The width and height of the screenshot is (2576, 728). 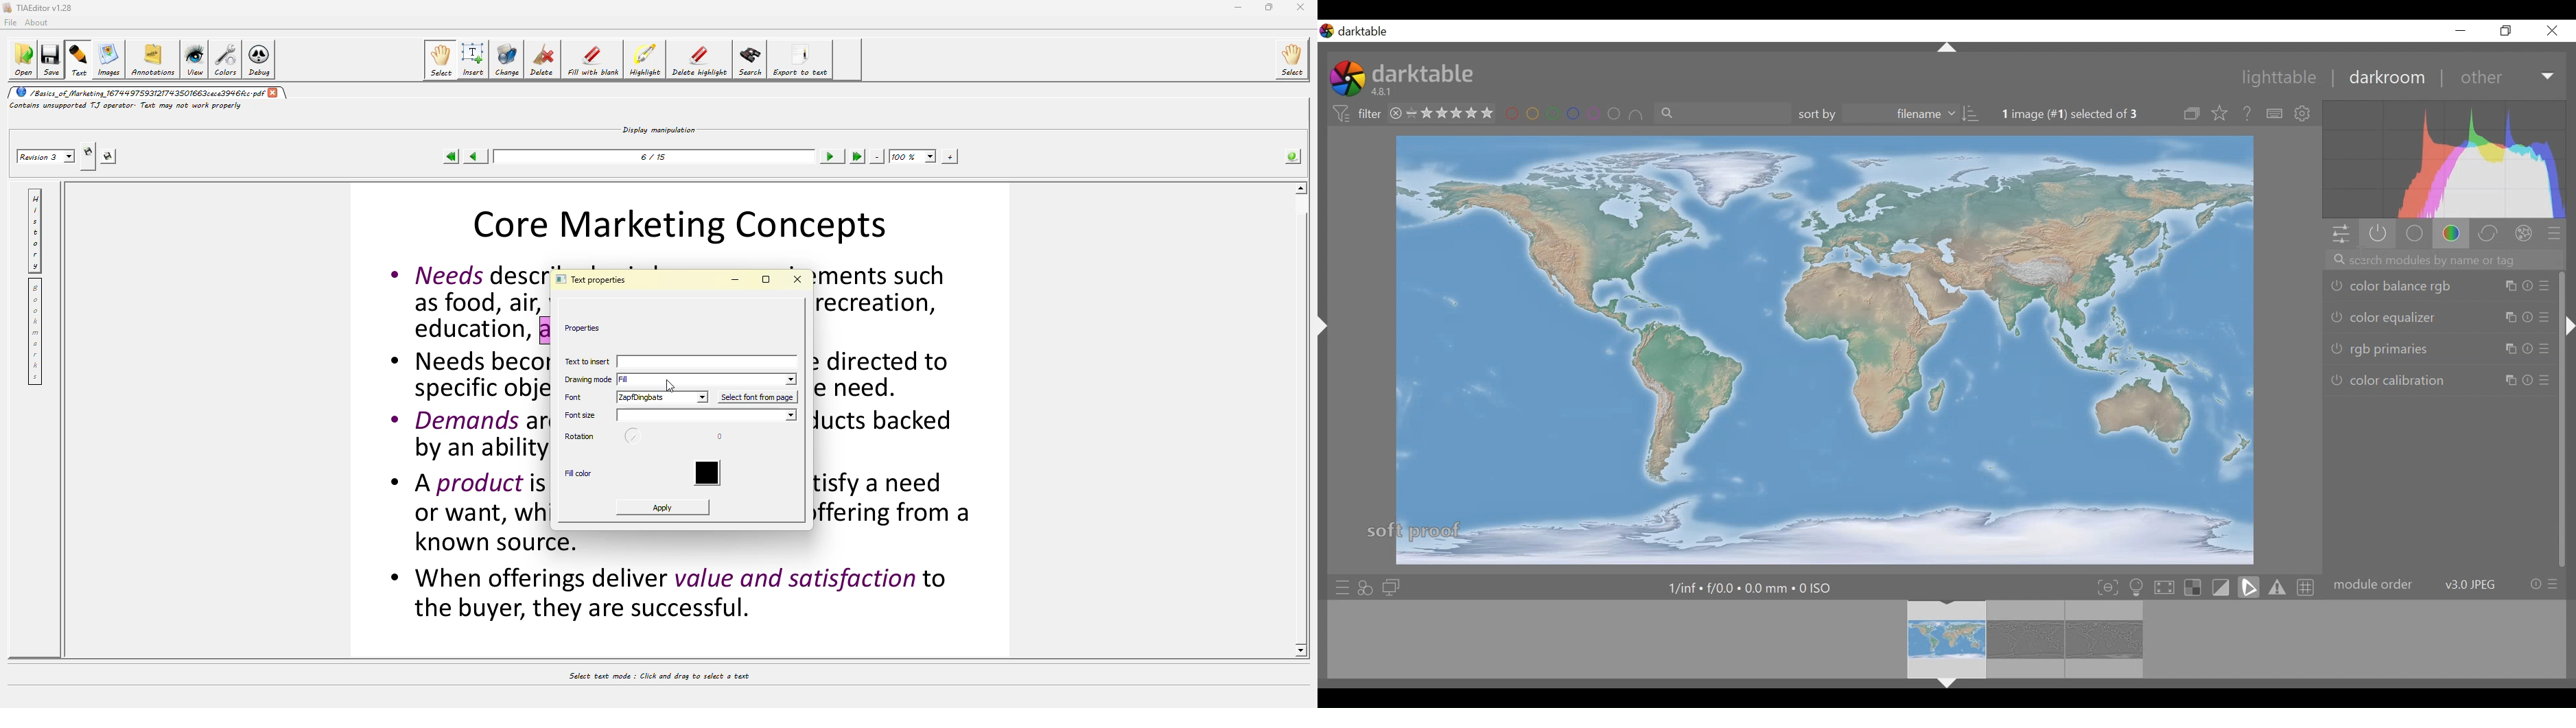 I want to click on range rating, so click(x=1442, y=112).